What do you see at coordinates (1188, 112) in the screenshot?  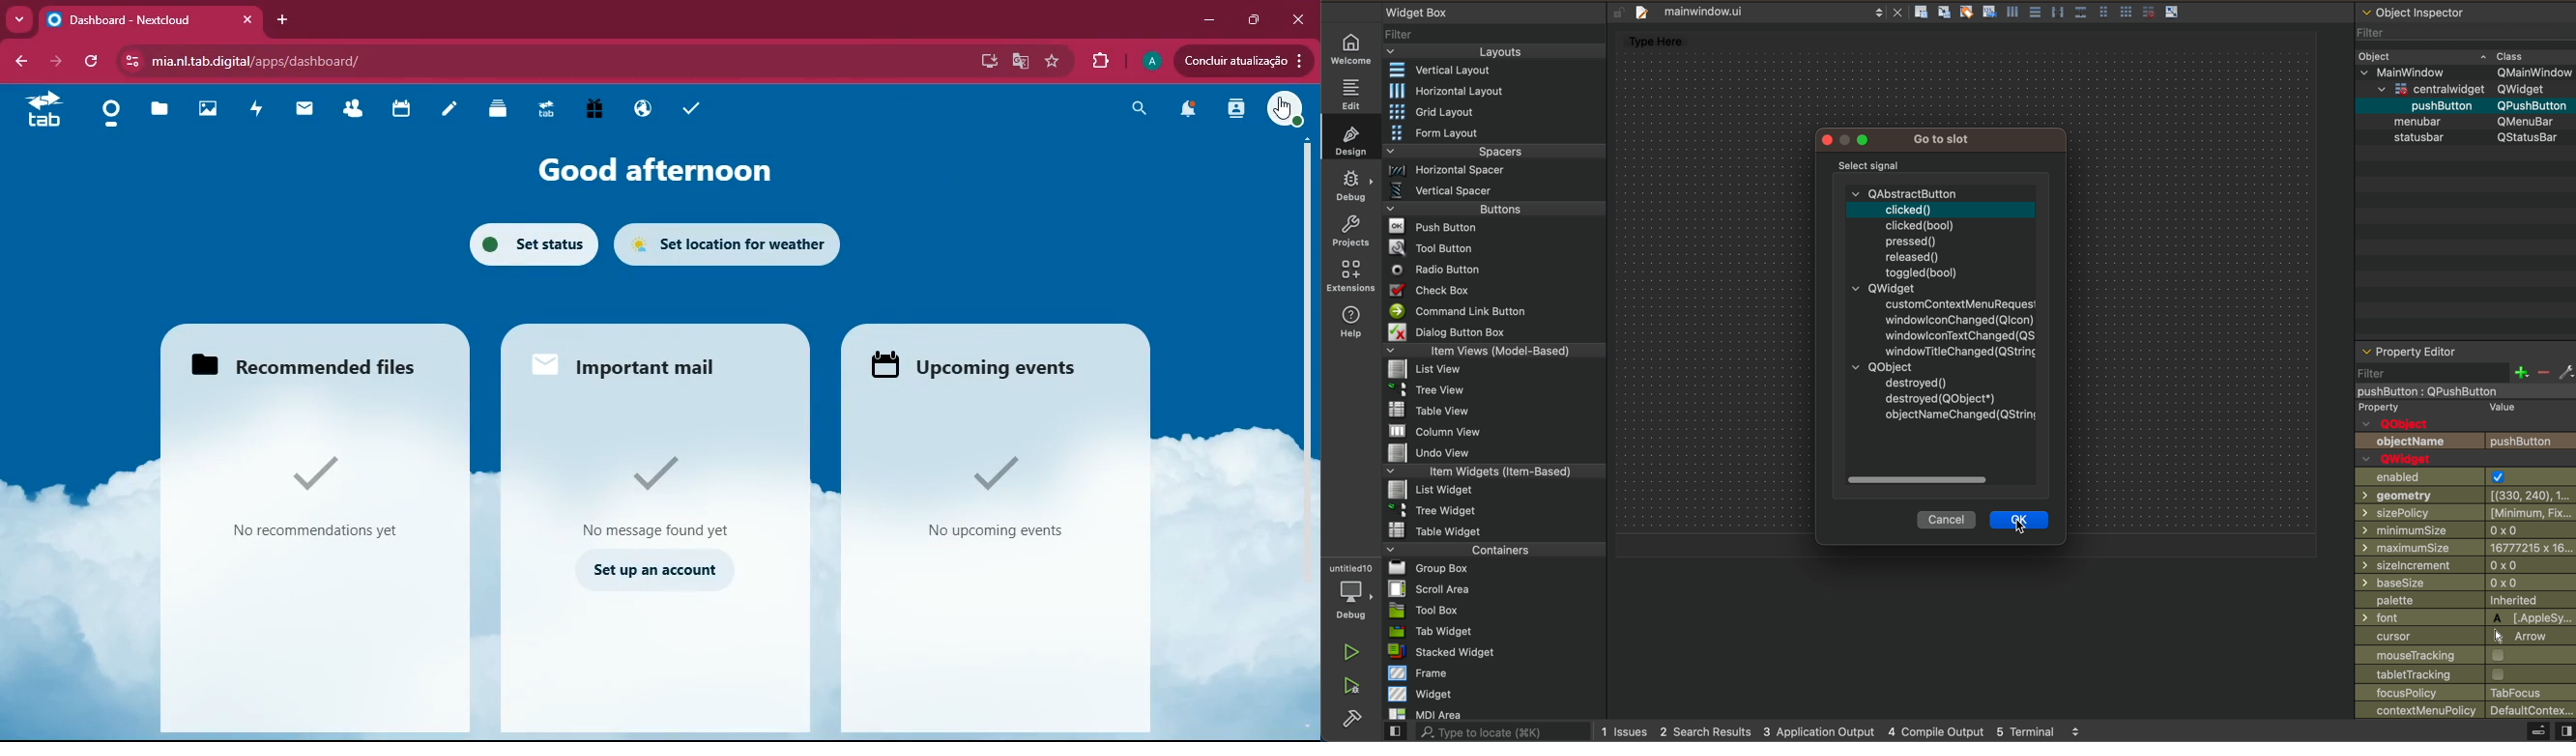 I see `notifications` at bounding box center [1188, 112].